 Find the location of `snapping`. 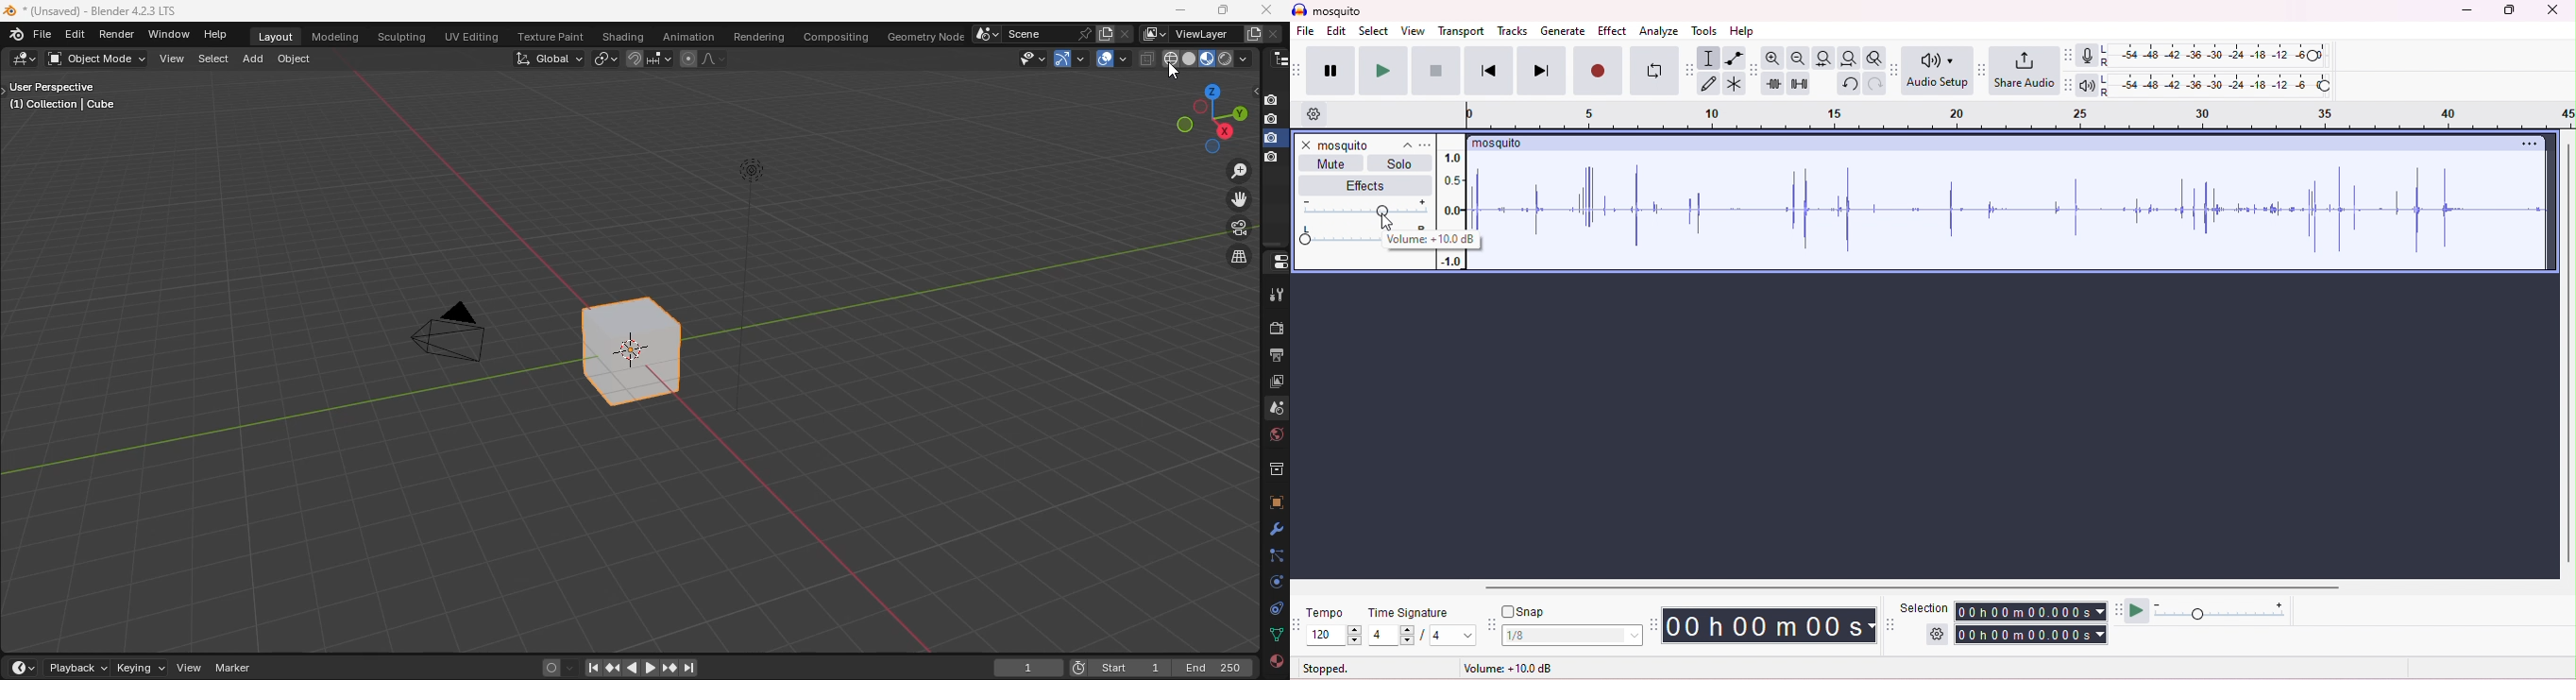

snapping is located at coordinates (660, 59).